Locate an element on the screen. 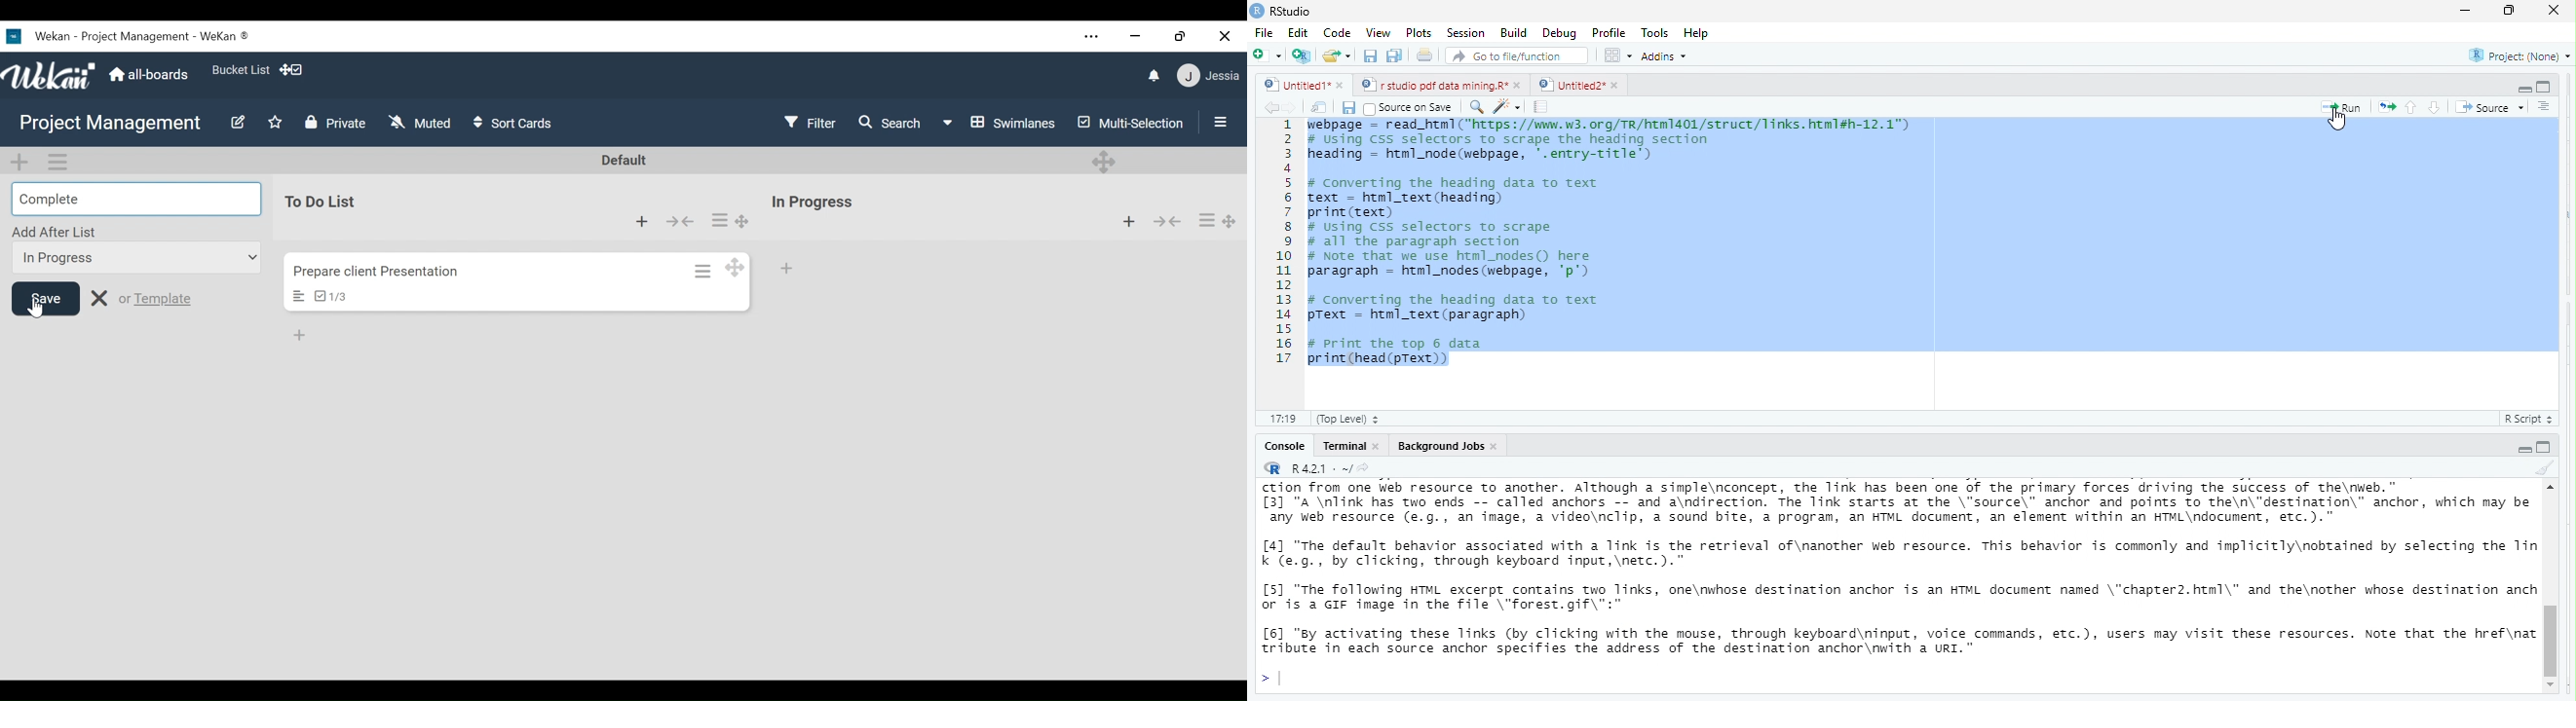  close is located at coordinates (1520, 85).